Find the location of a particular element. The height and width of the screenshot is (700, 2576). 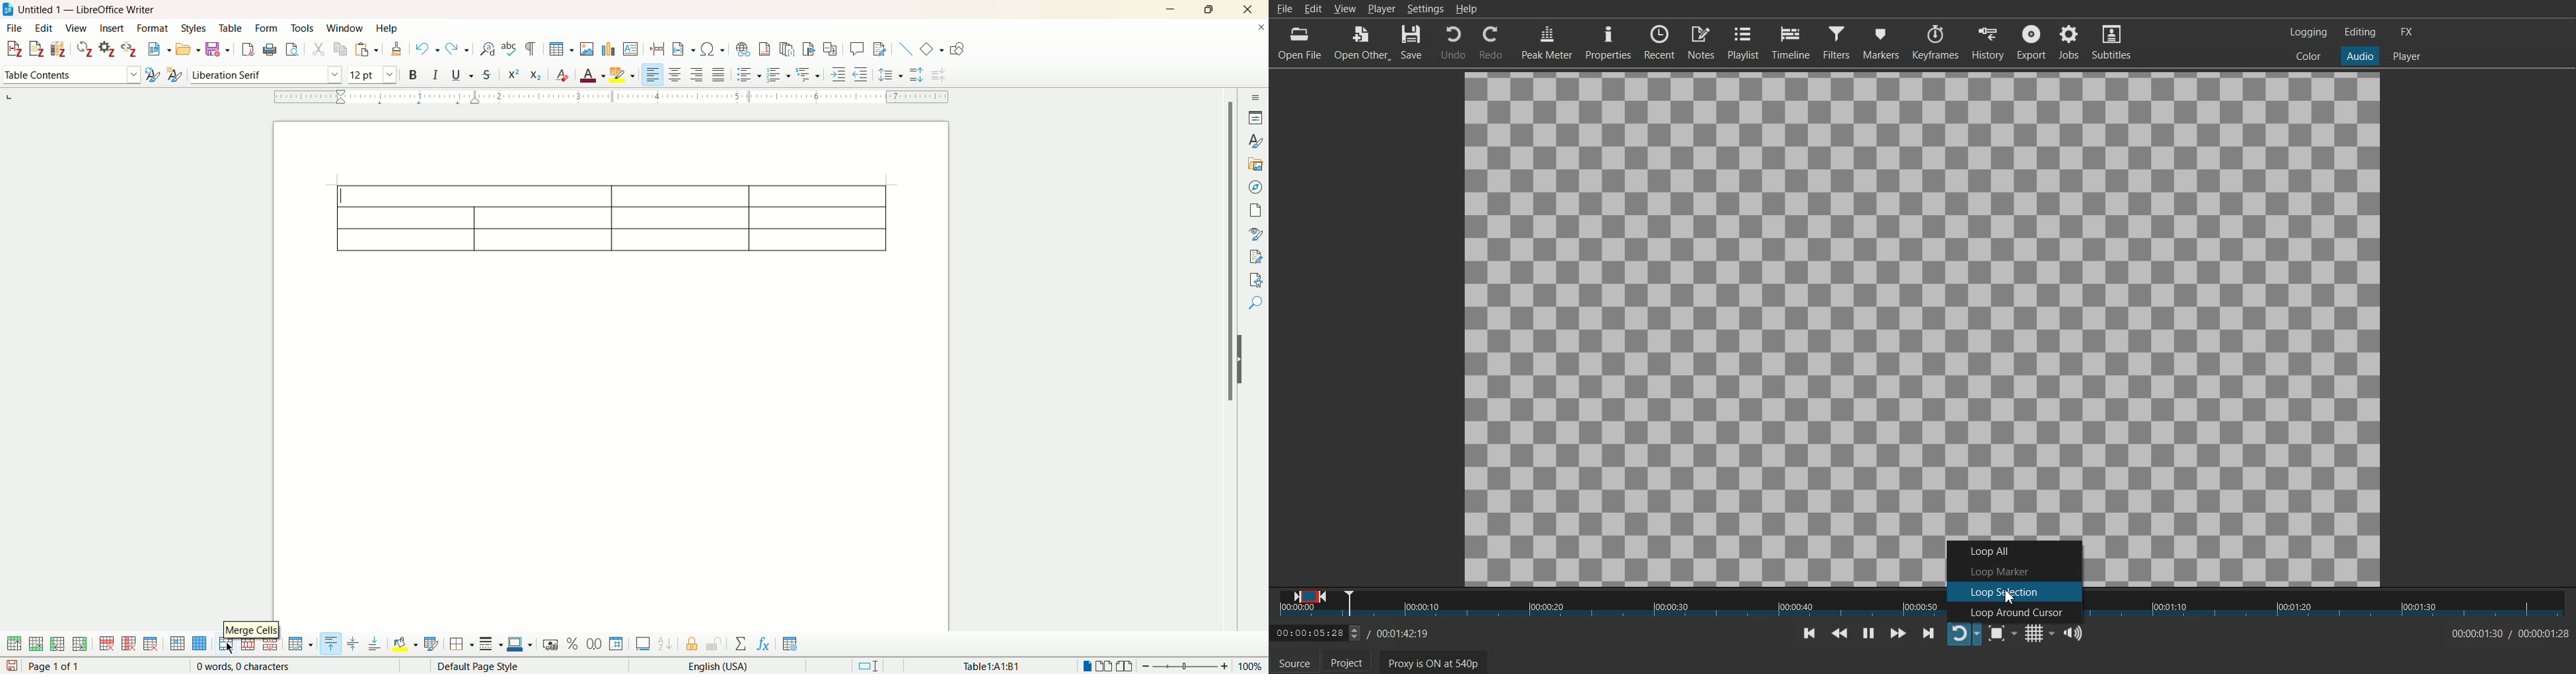

Logging is located at coordinates (2308, 31).